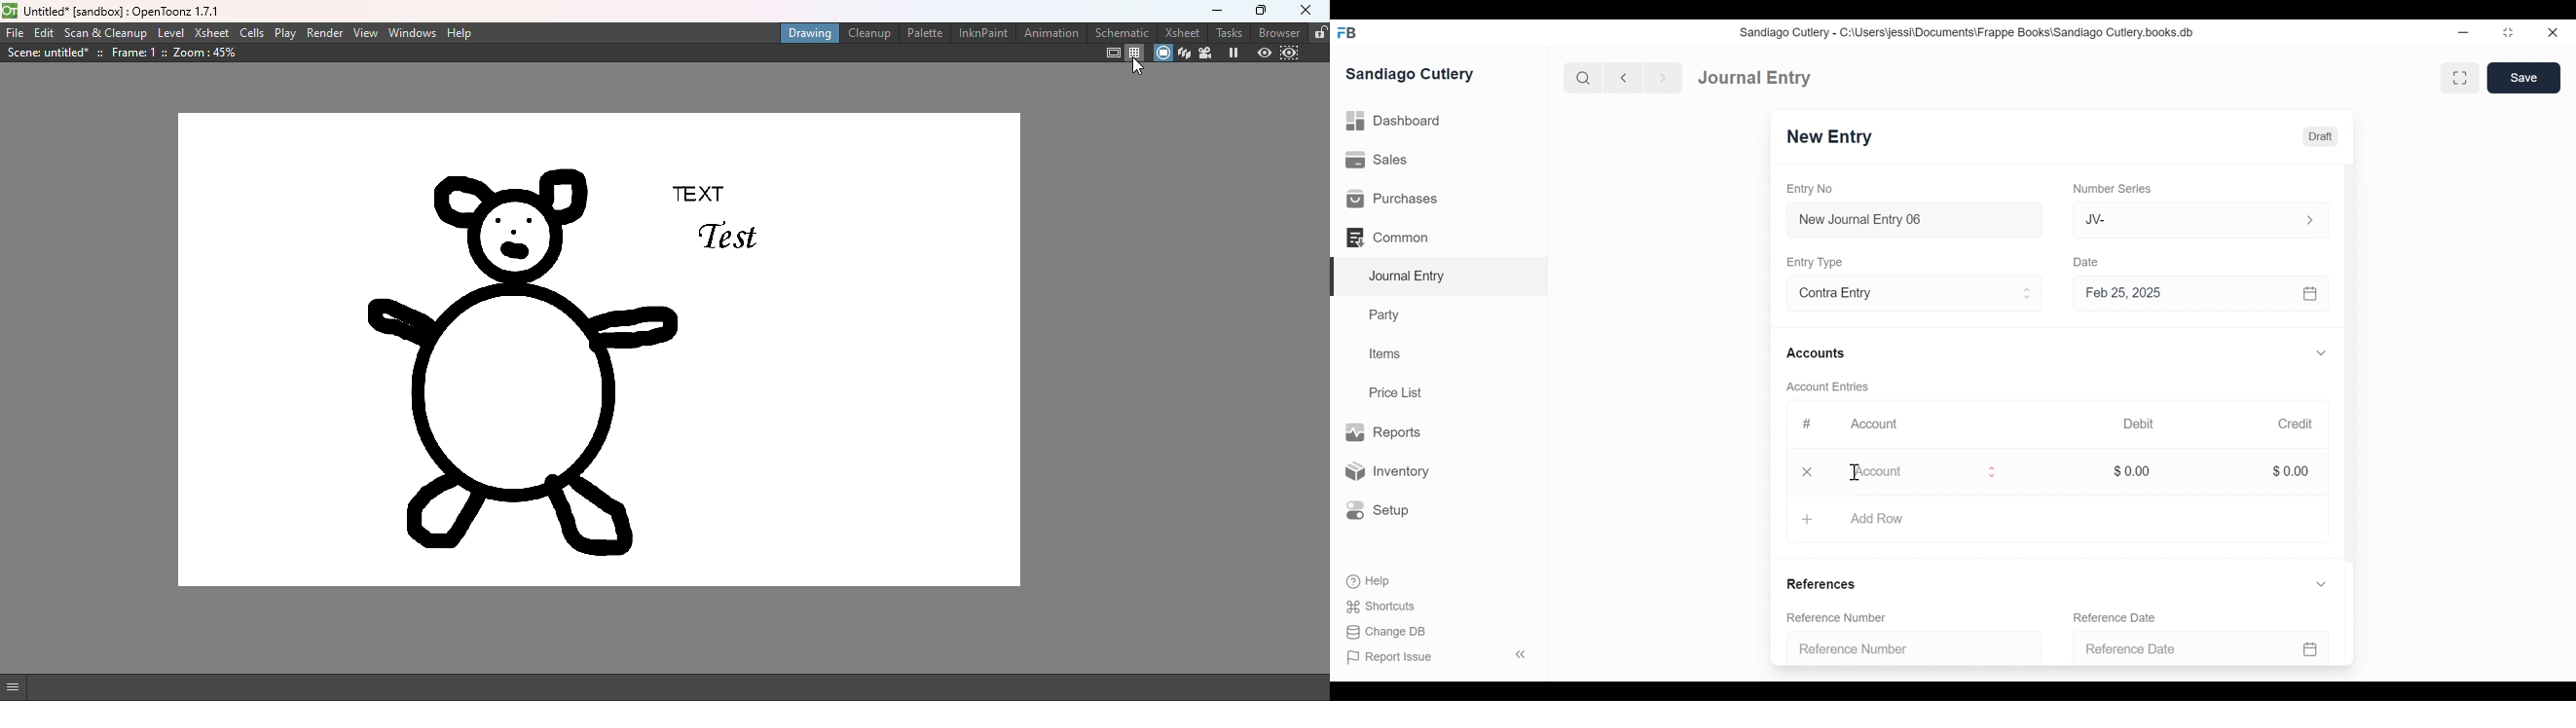 The width and height of the screenshot is (2576, 728). I want to click on Expand, so click(2324, 354).